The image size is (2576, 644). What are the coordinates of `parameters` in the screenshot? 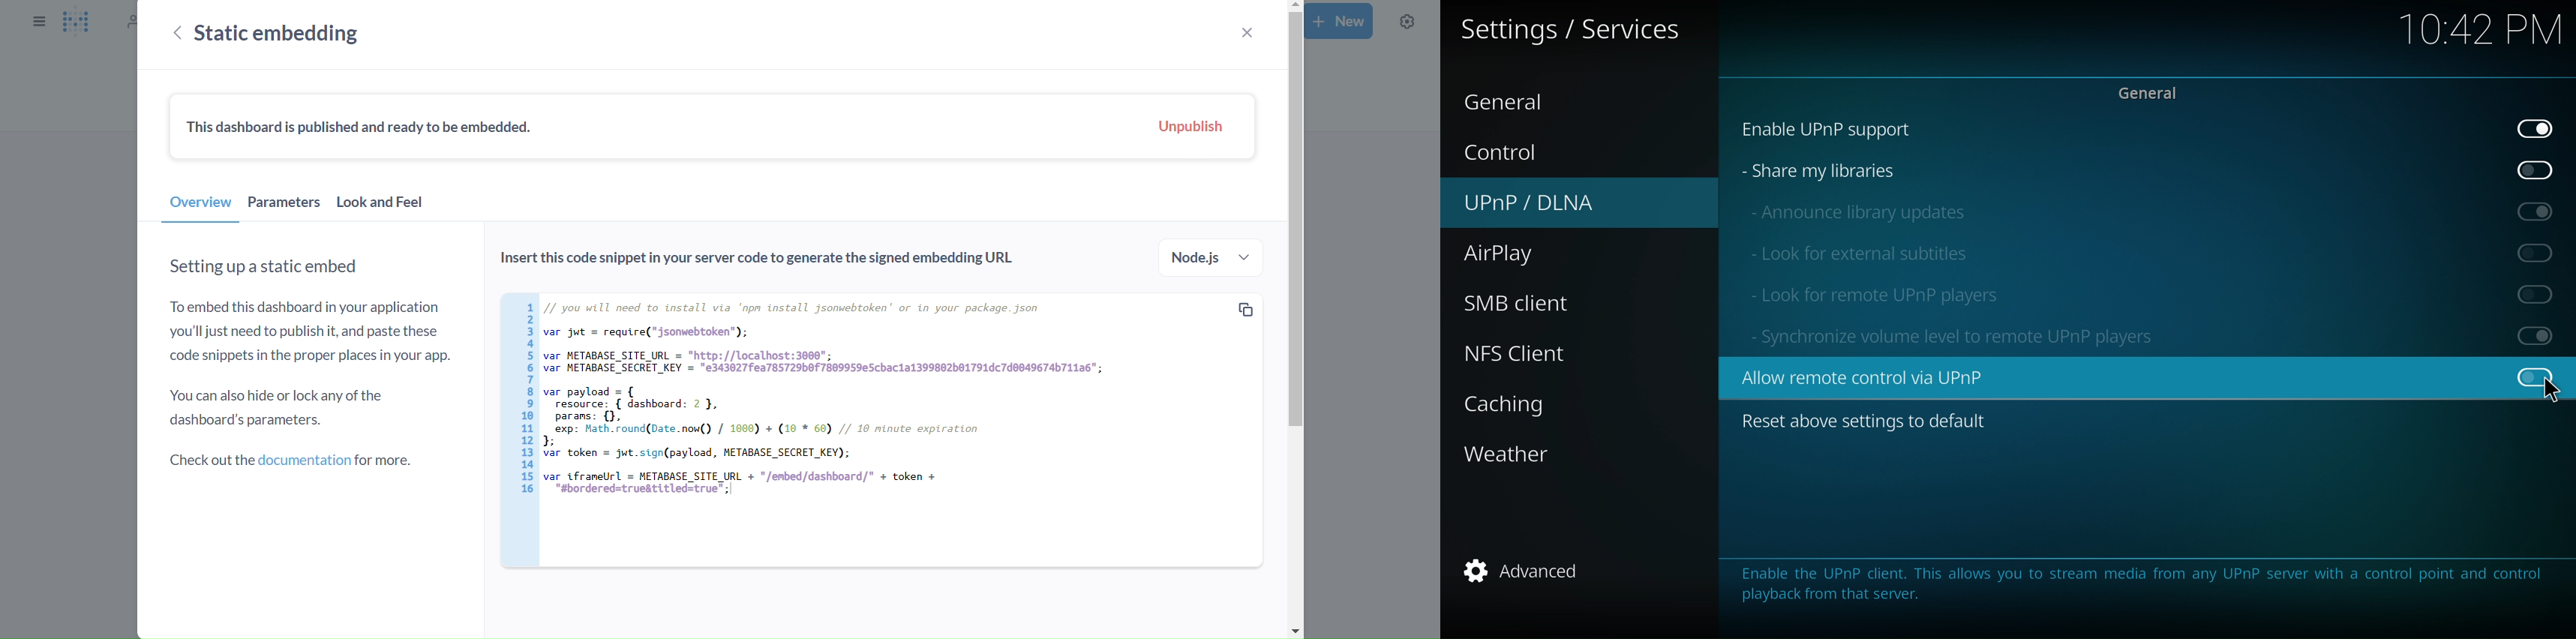 It's located at (284, 206).